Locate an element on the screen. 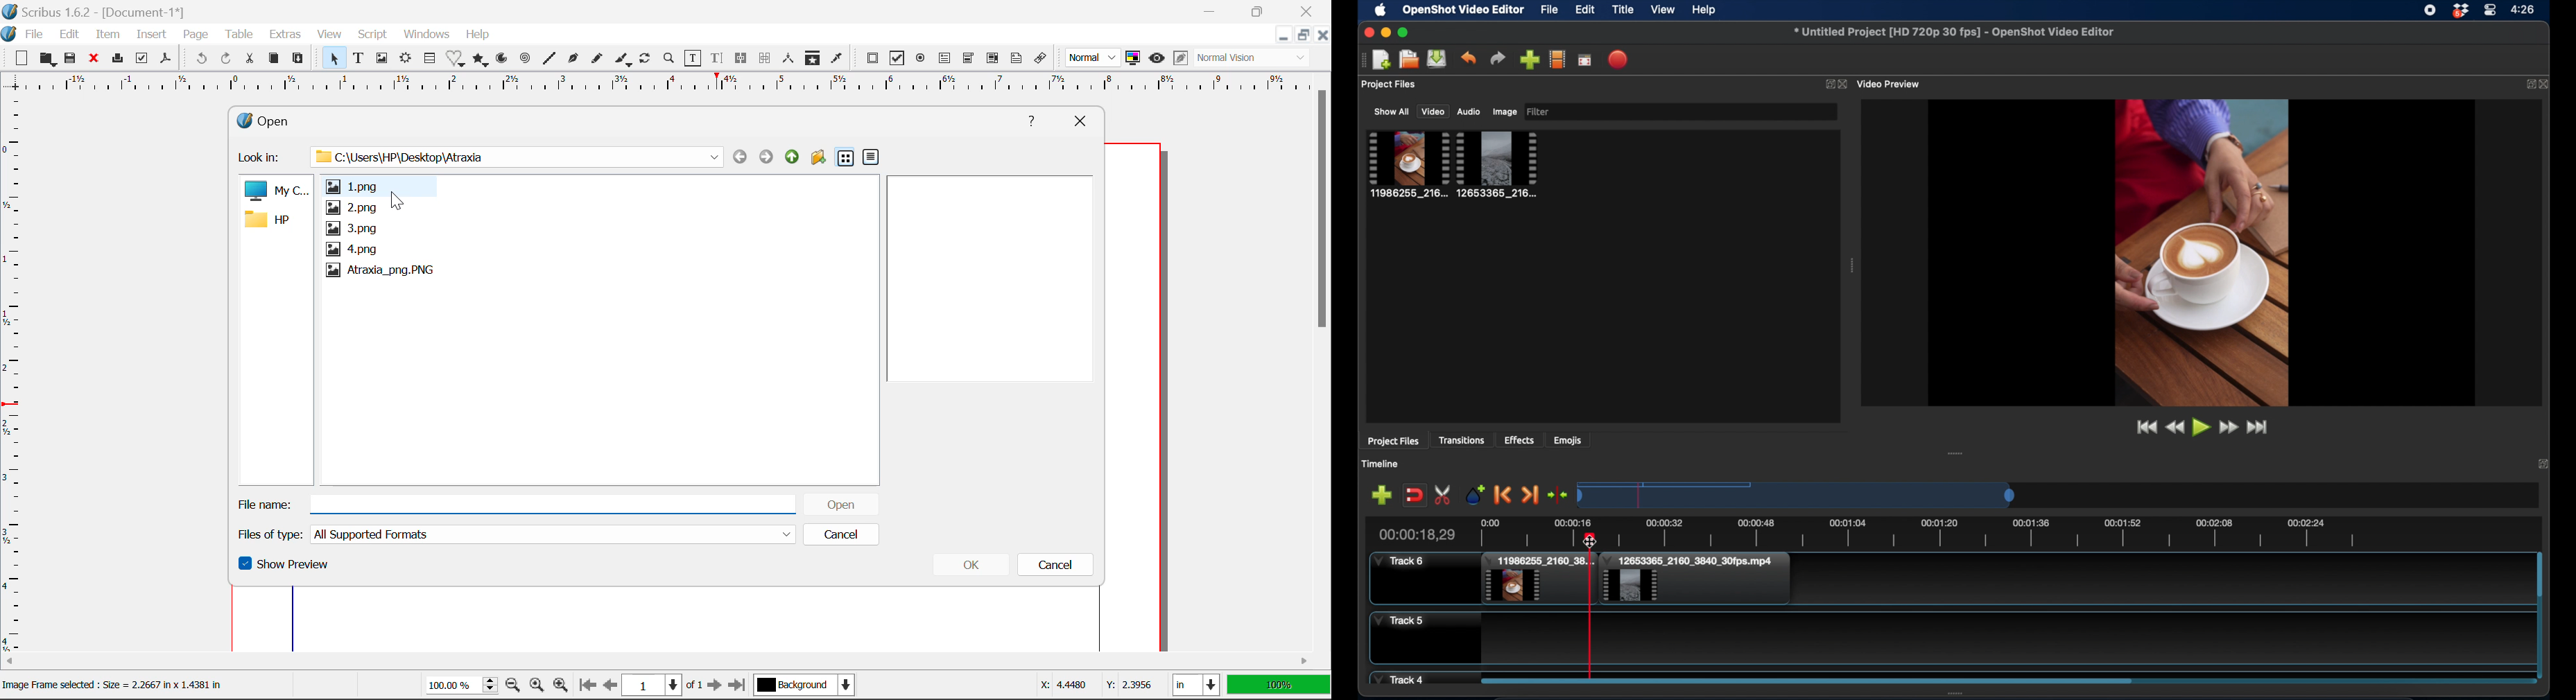 This screenshot has width=2576, height=700. Next is located at coordinates (766, 157).